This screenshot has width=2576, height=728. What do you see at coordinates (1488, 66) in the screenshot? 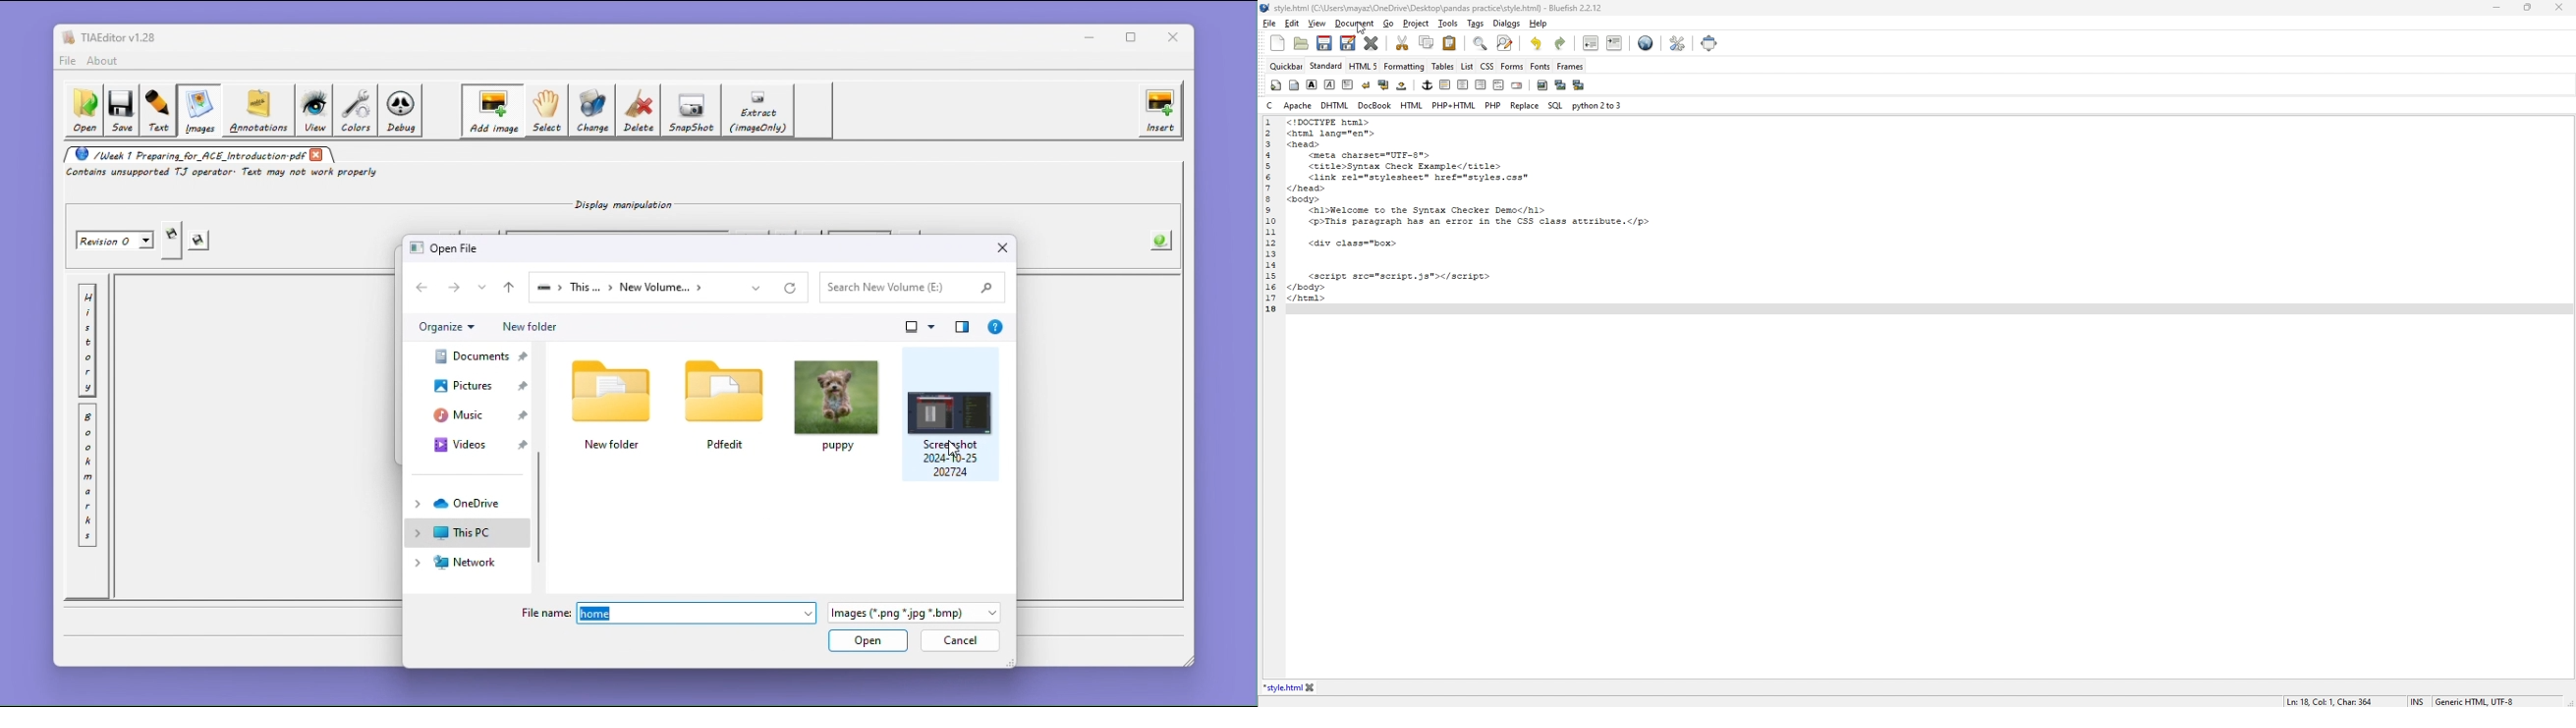
I see `css` at bounding box center [1488, 66].